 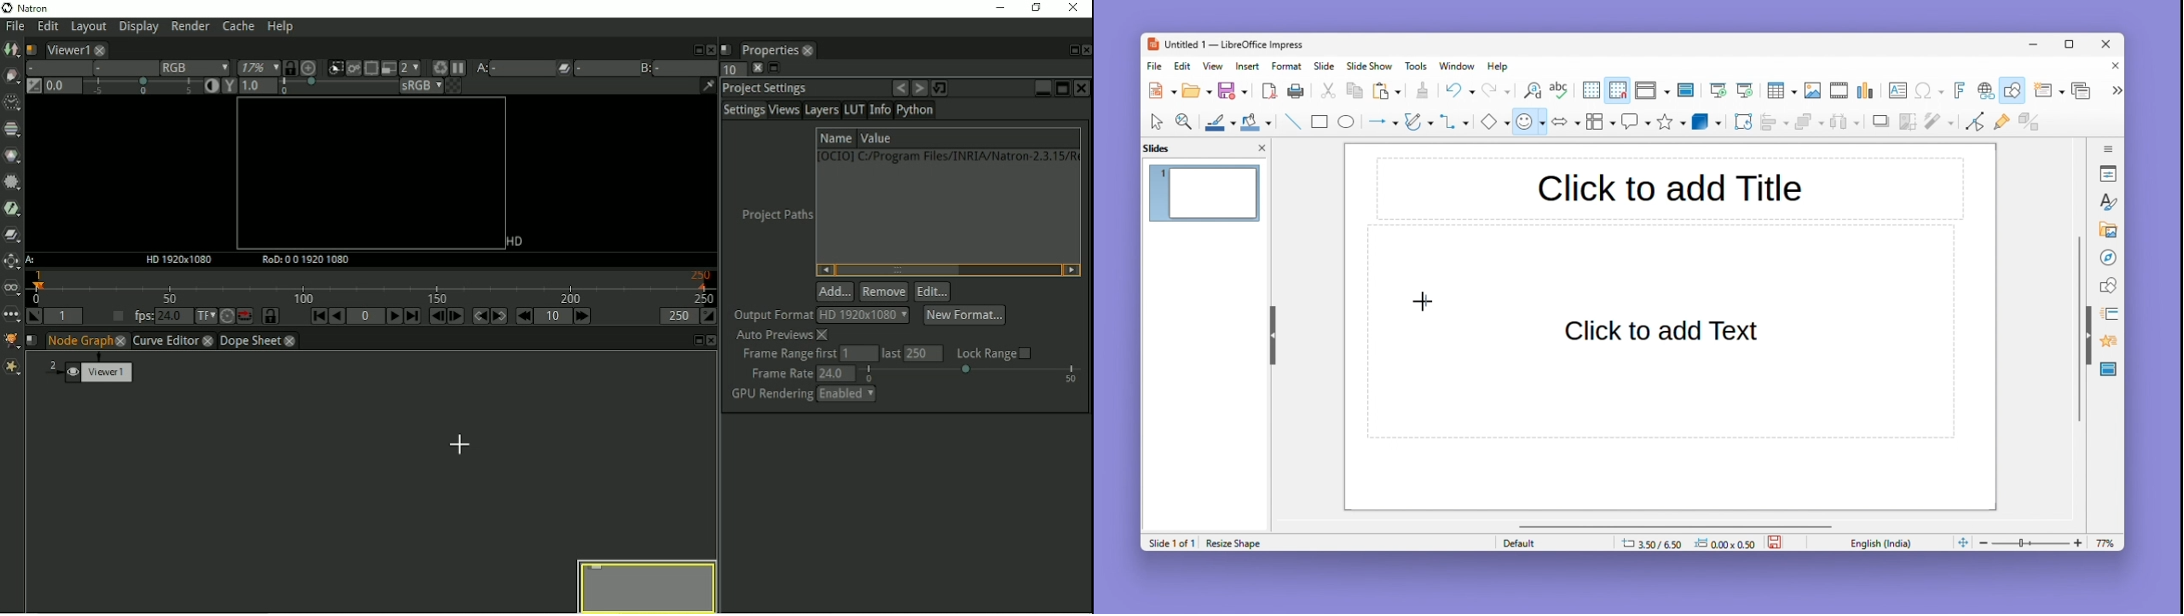 I want to click on save, so click(x=1777, y=541).